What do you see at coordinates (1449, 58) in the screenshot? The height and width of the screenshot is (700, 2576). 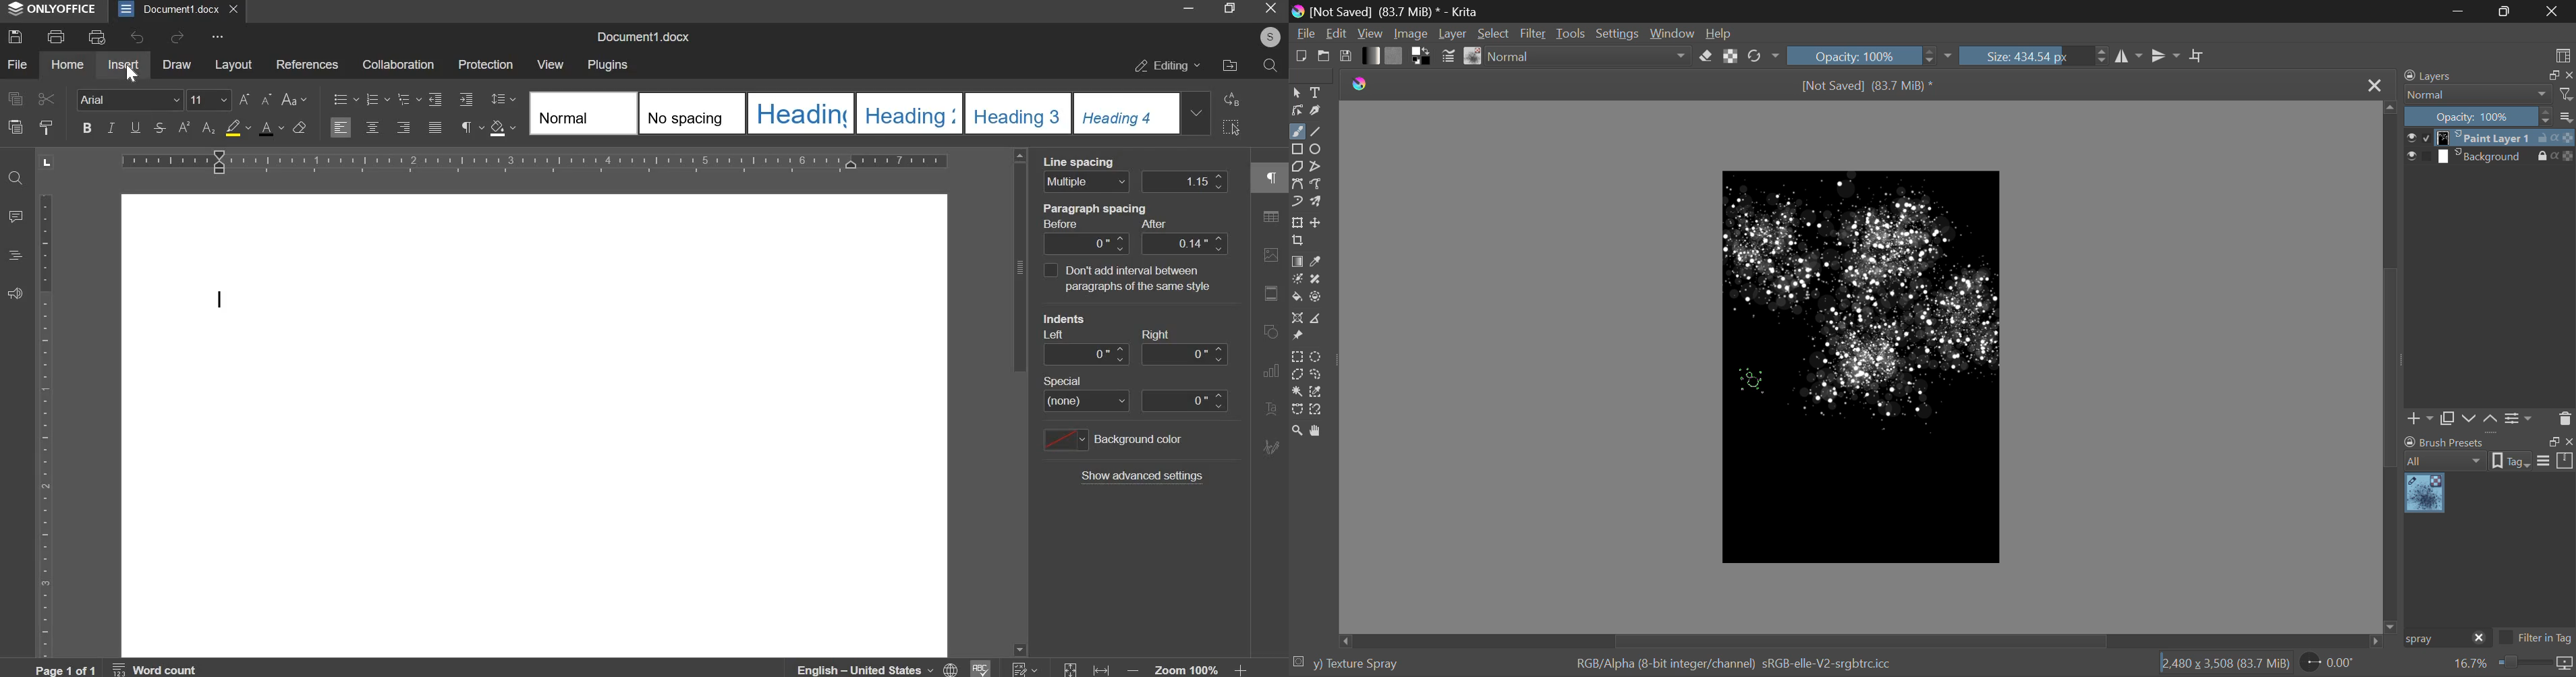 I see `Brush Settings` at bounding box center [1449, 58].